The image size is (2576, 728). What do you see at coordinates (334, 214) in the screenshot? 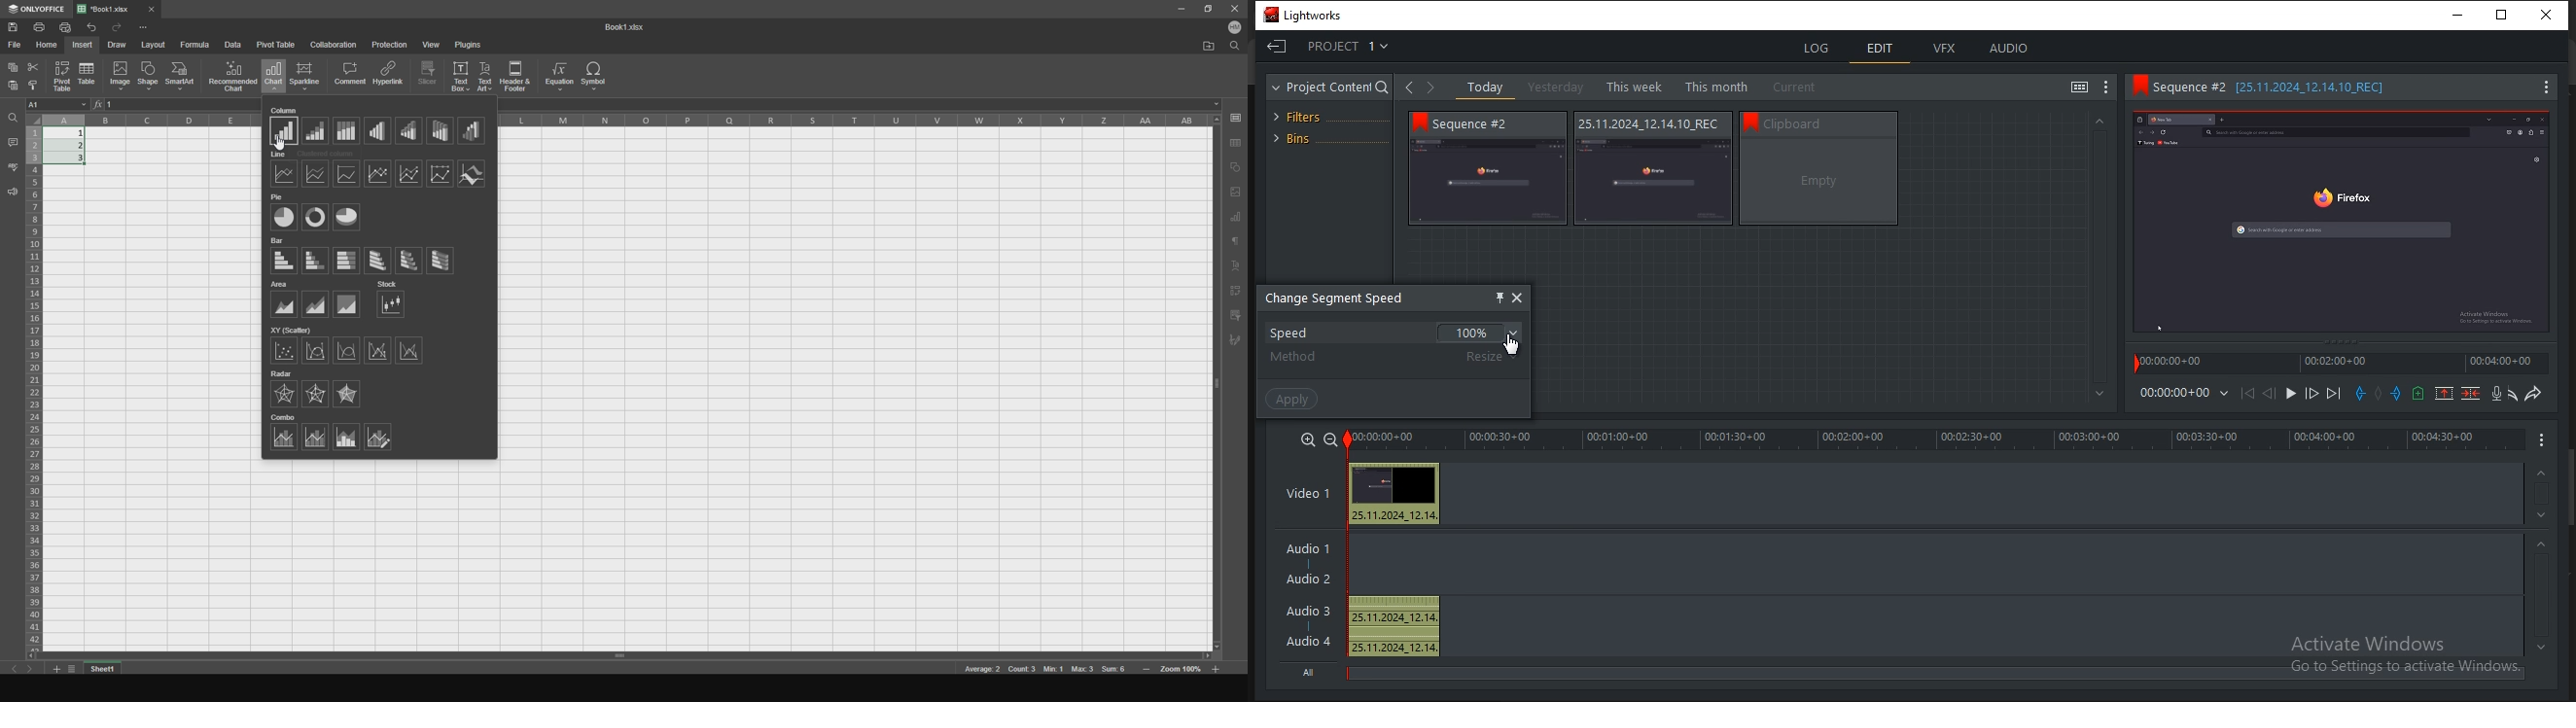
I see `pies` at bounding box center [334, 214].